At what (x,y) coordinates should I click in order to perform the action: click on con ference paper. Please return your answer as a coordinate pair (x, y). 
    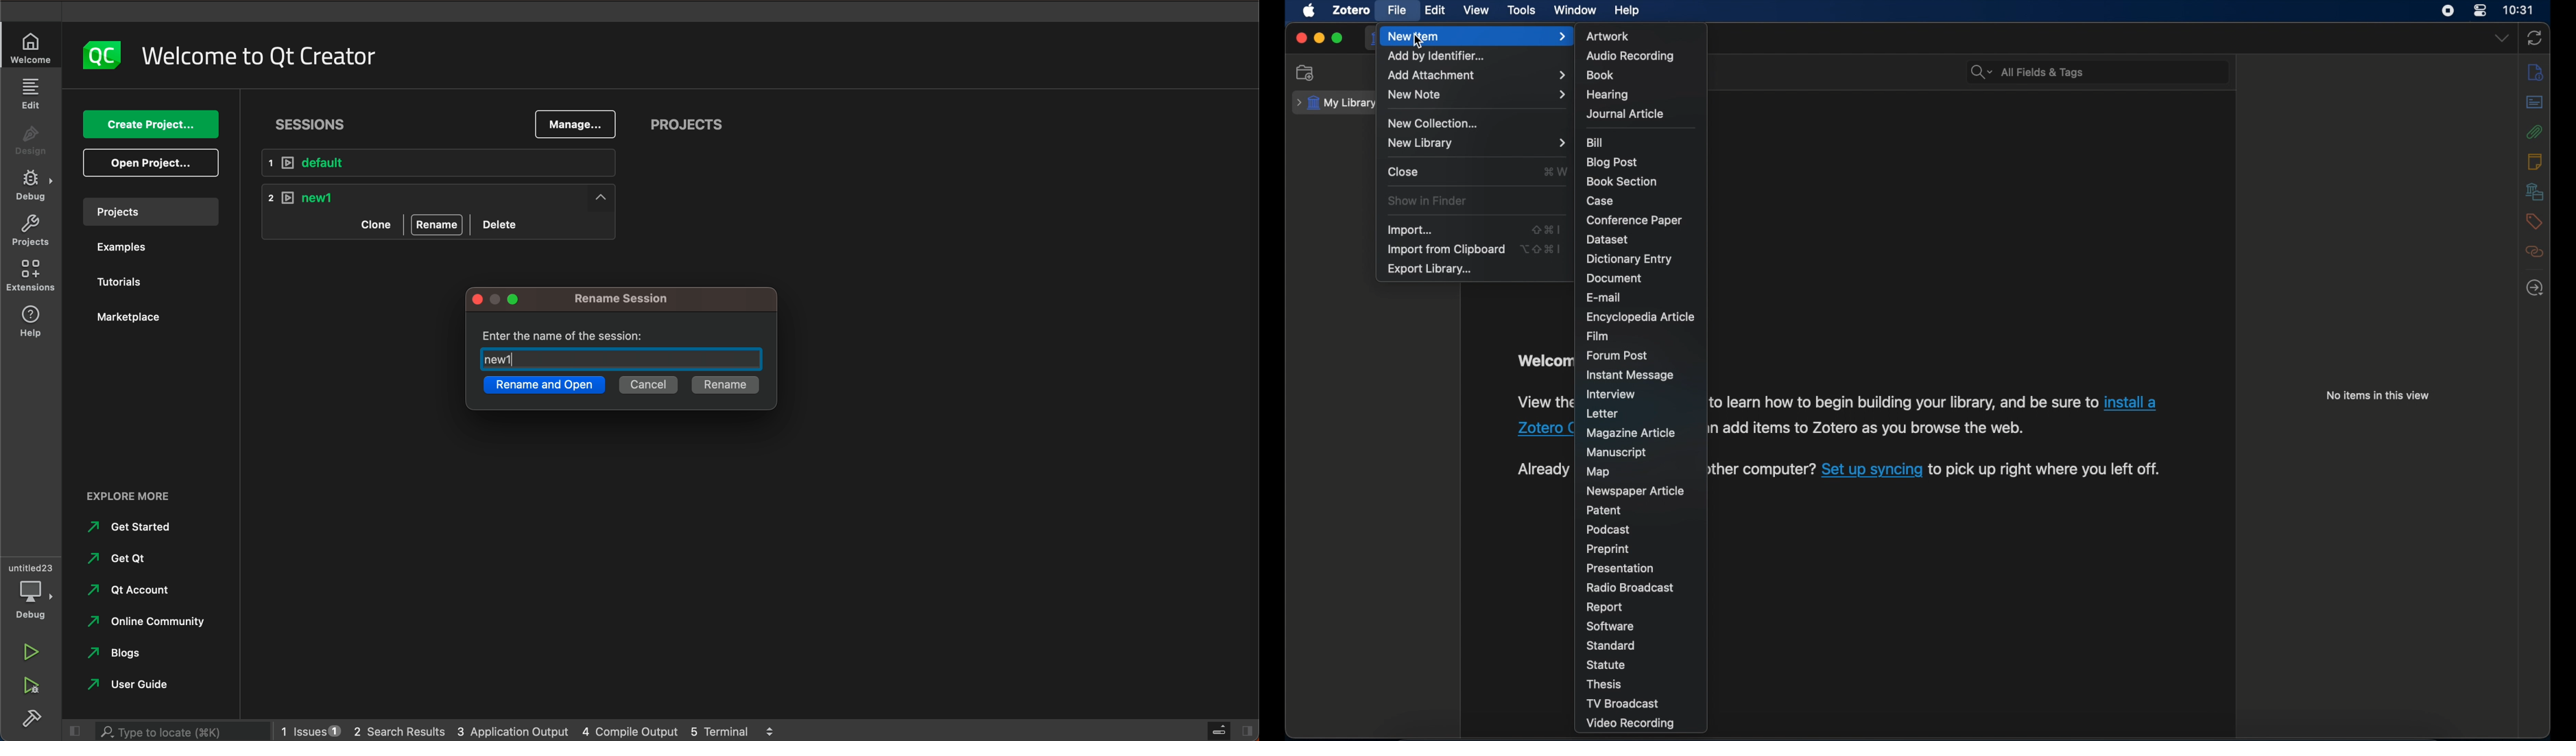
    Looking at the image, I should click on (1634, 220).